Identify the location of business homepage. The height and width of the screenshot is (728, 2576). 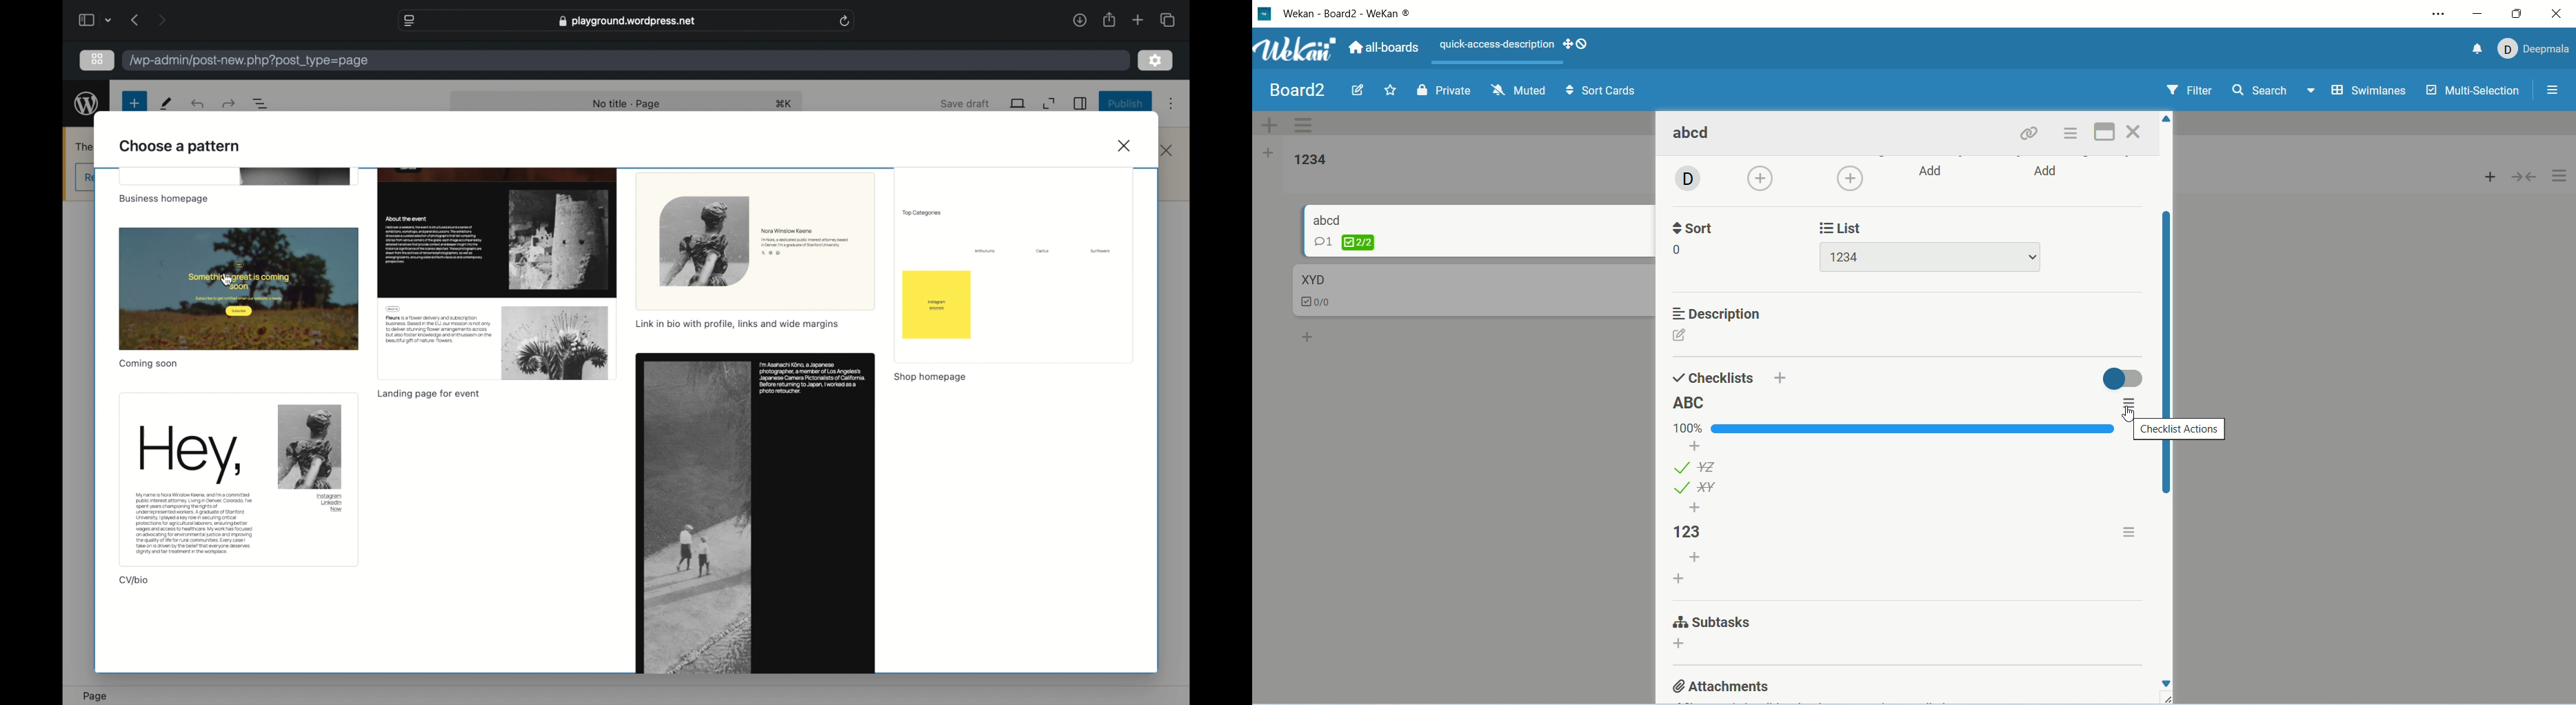
(165, 200).